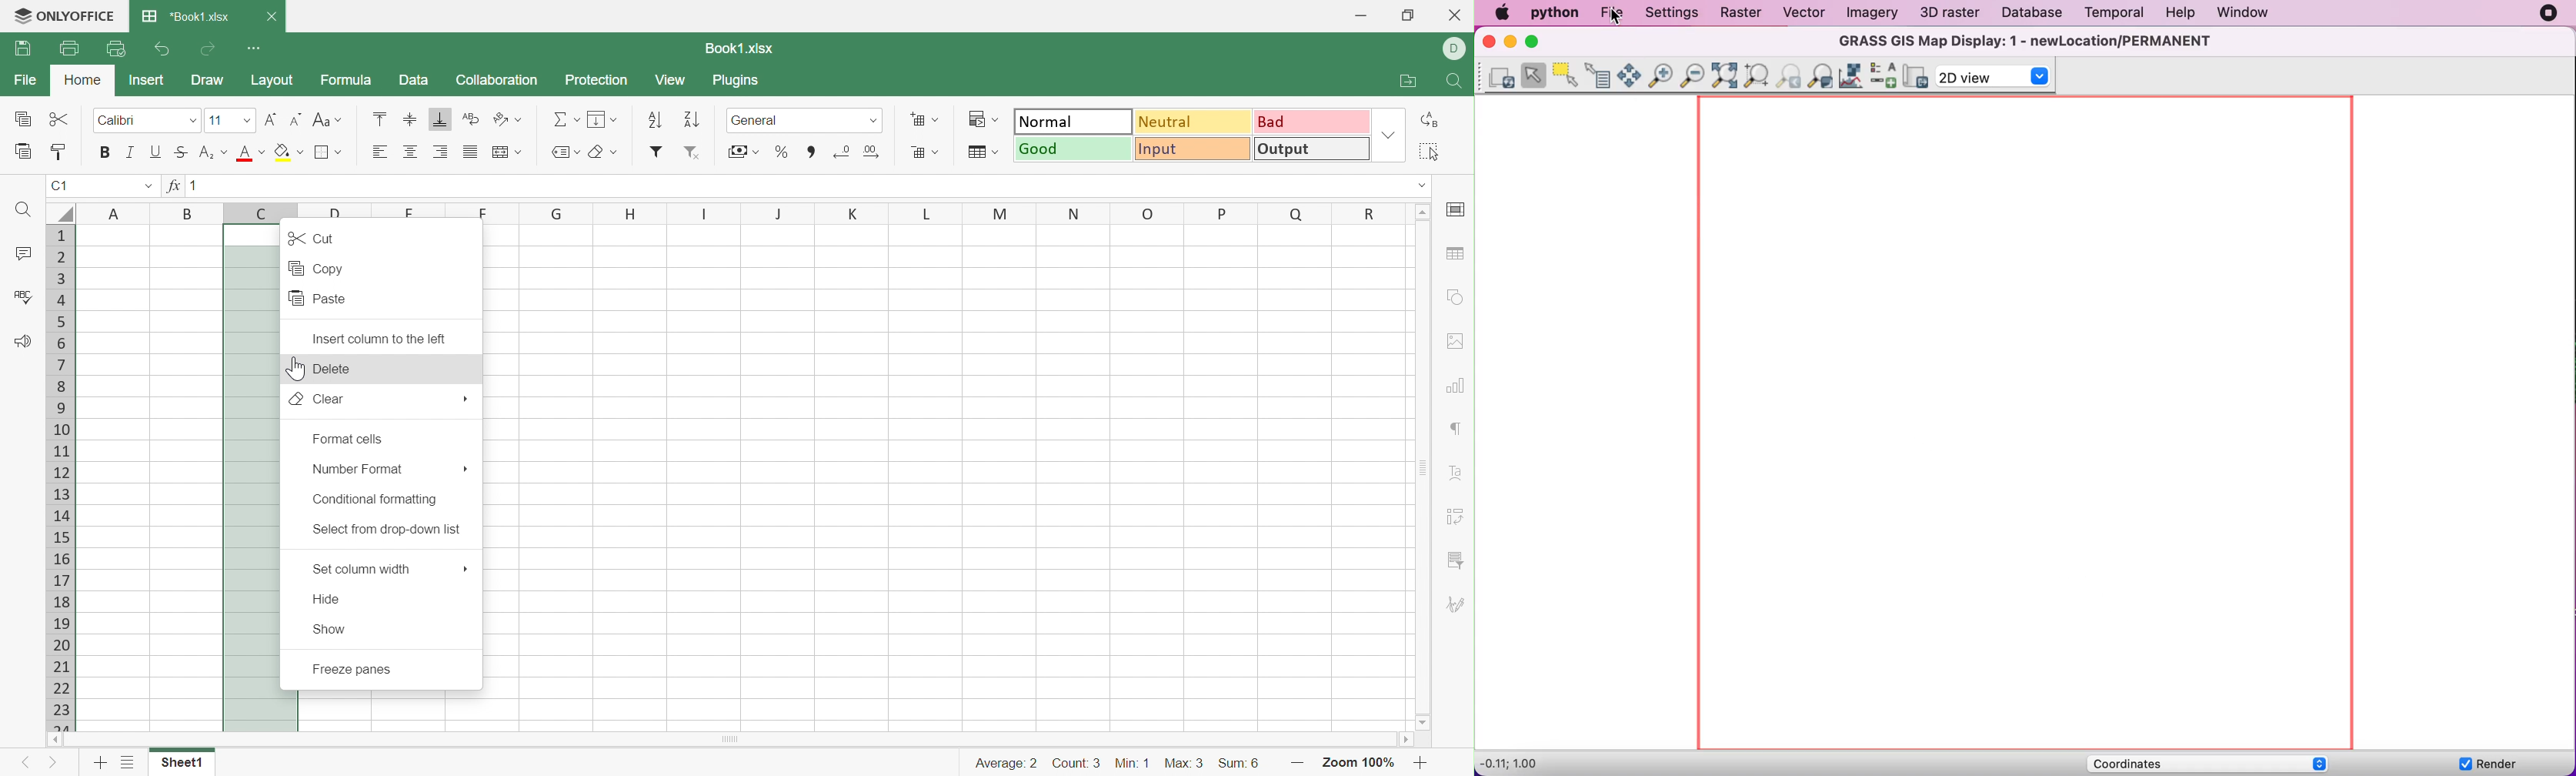 Image resolution: width=2576 pixels, height=784 pixels. I want to click on Chart settings, so click(1457, 385).